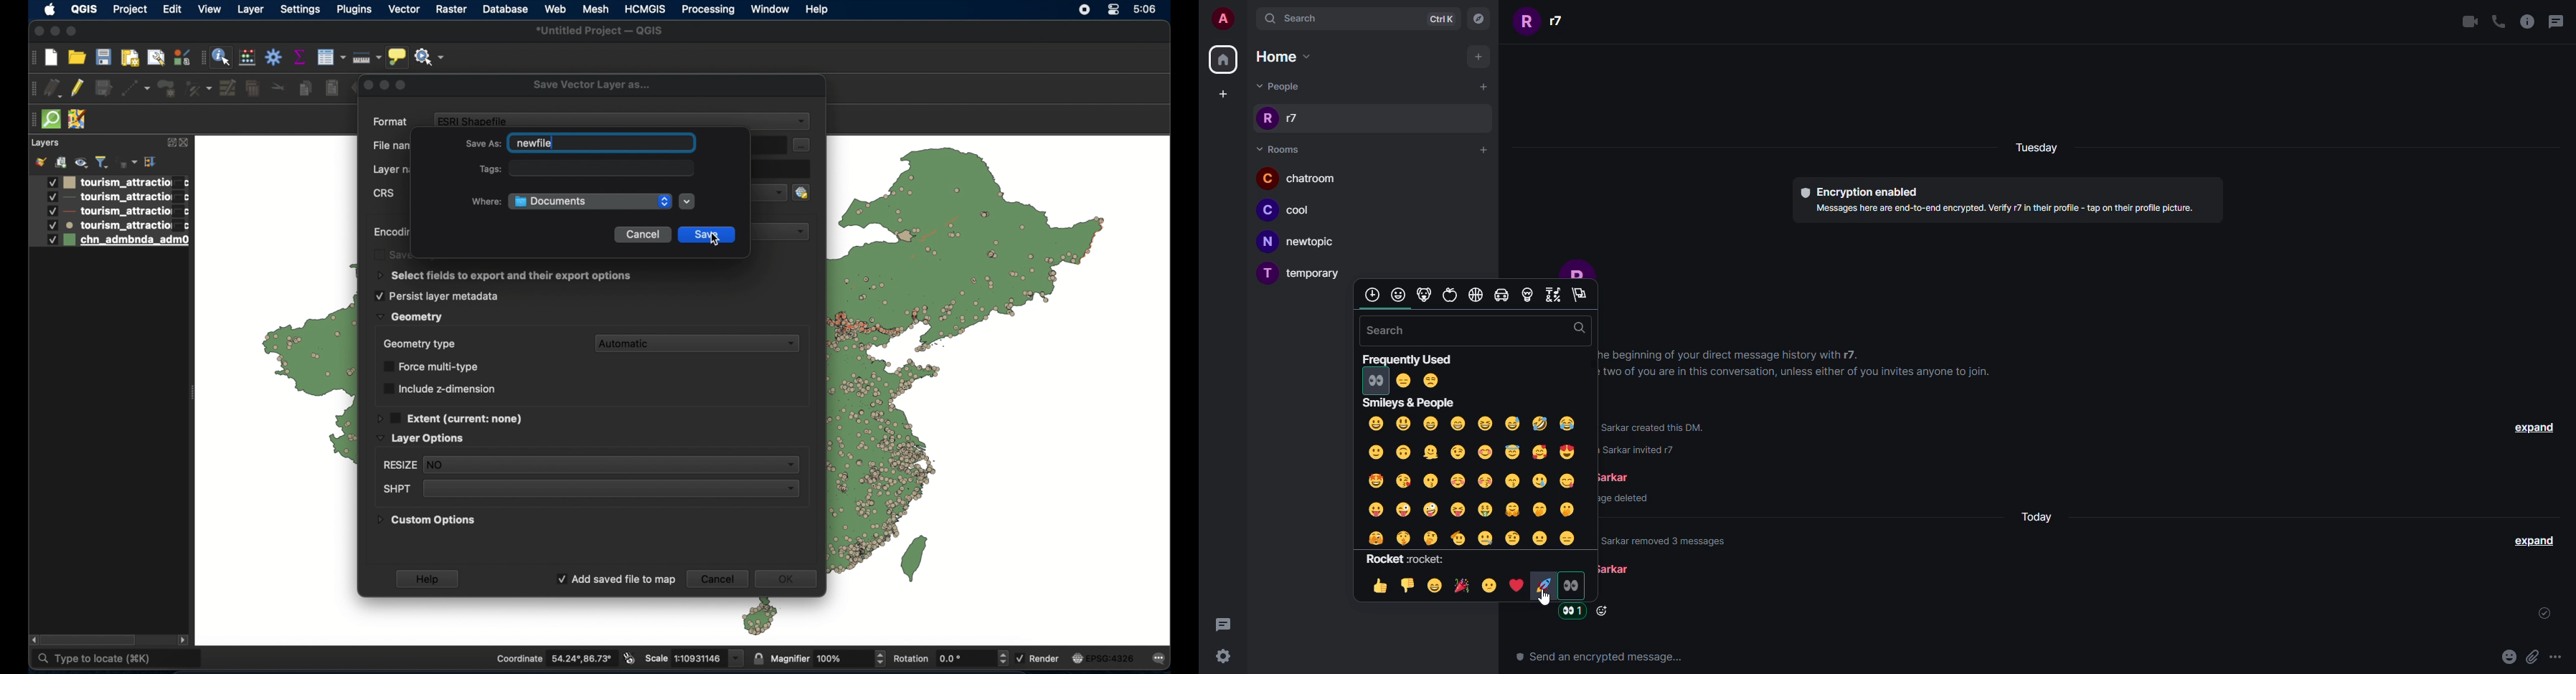 This screenshot has width=2576, height=700. I want to click on quick osm, so click(51, 120).